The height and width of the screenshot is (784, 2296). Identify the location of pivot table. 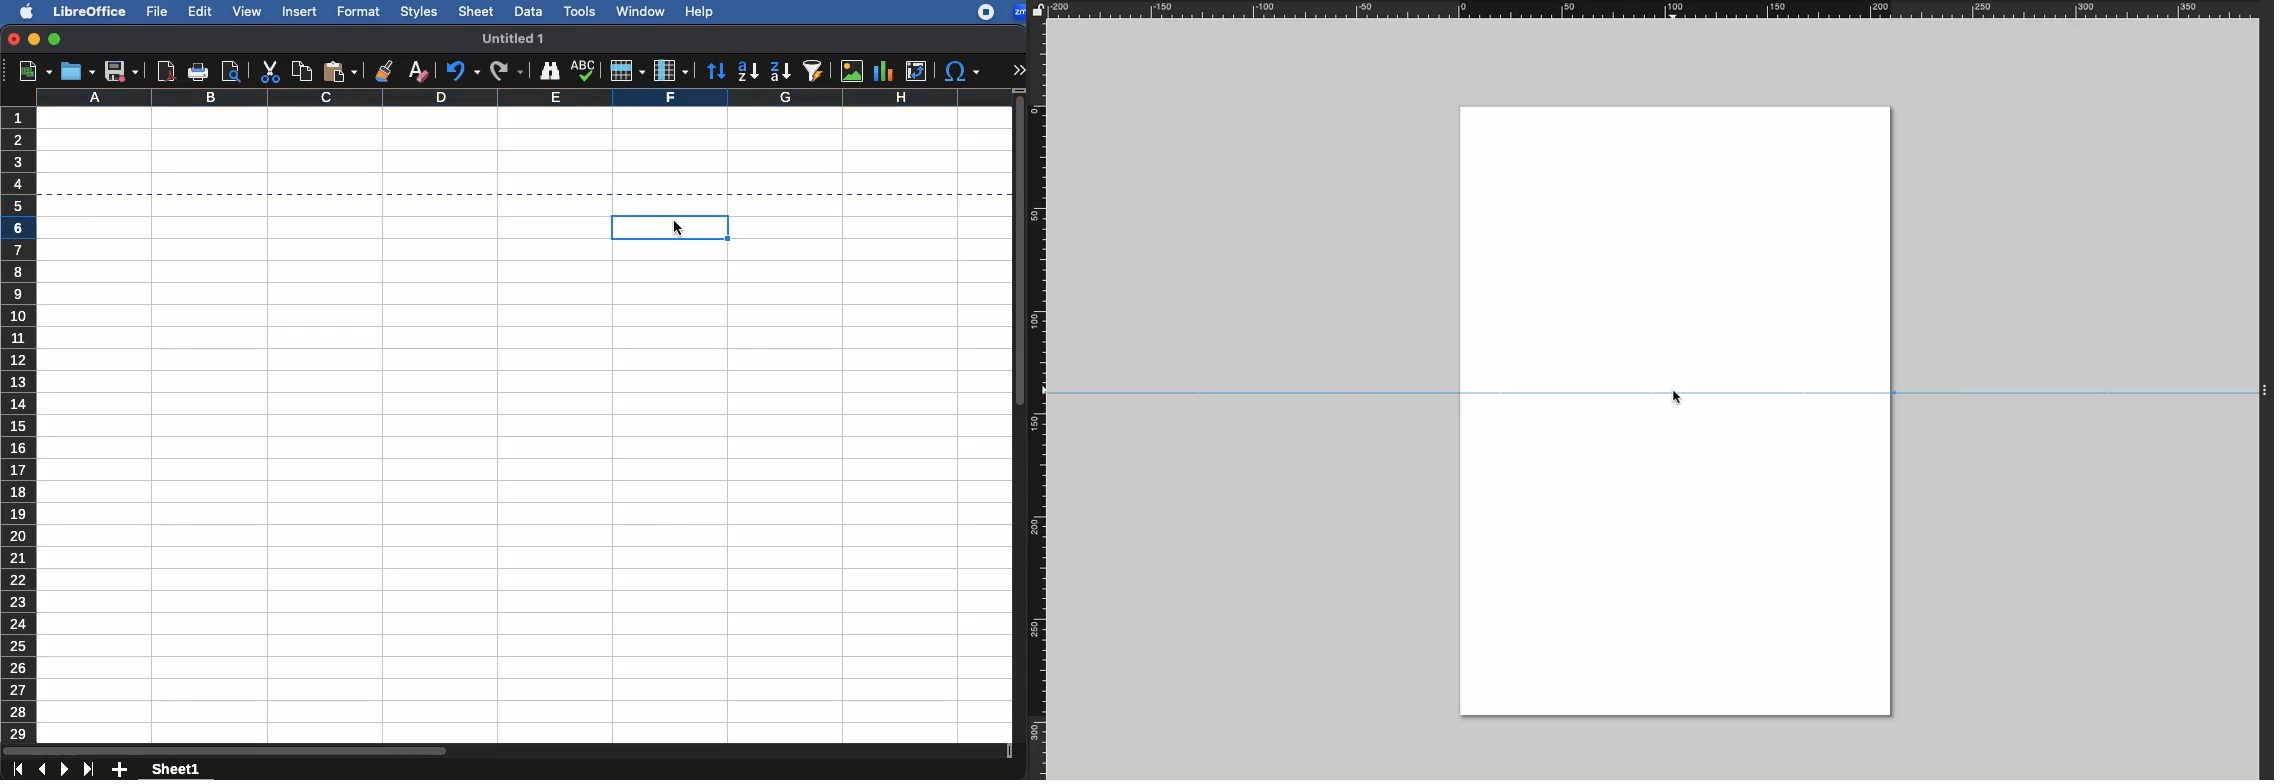
(914, 70).